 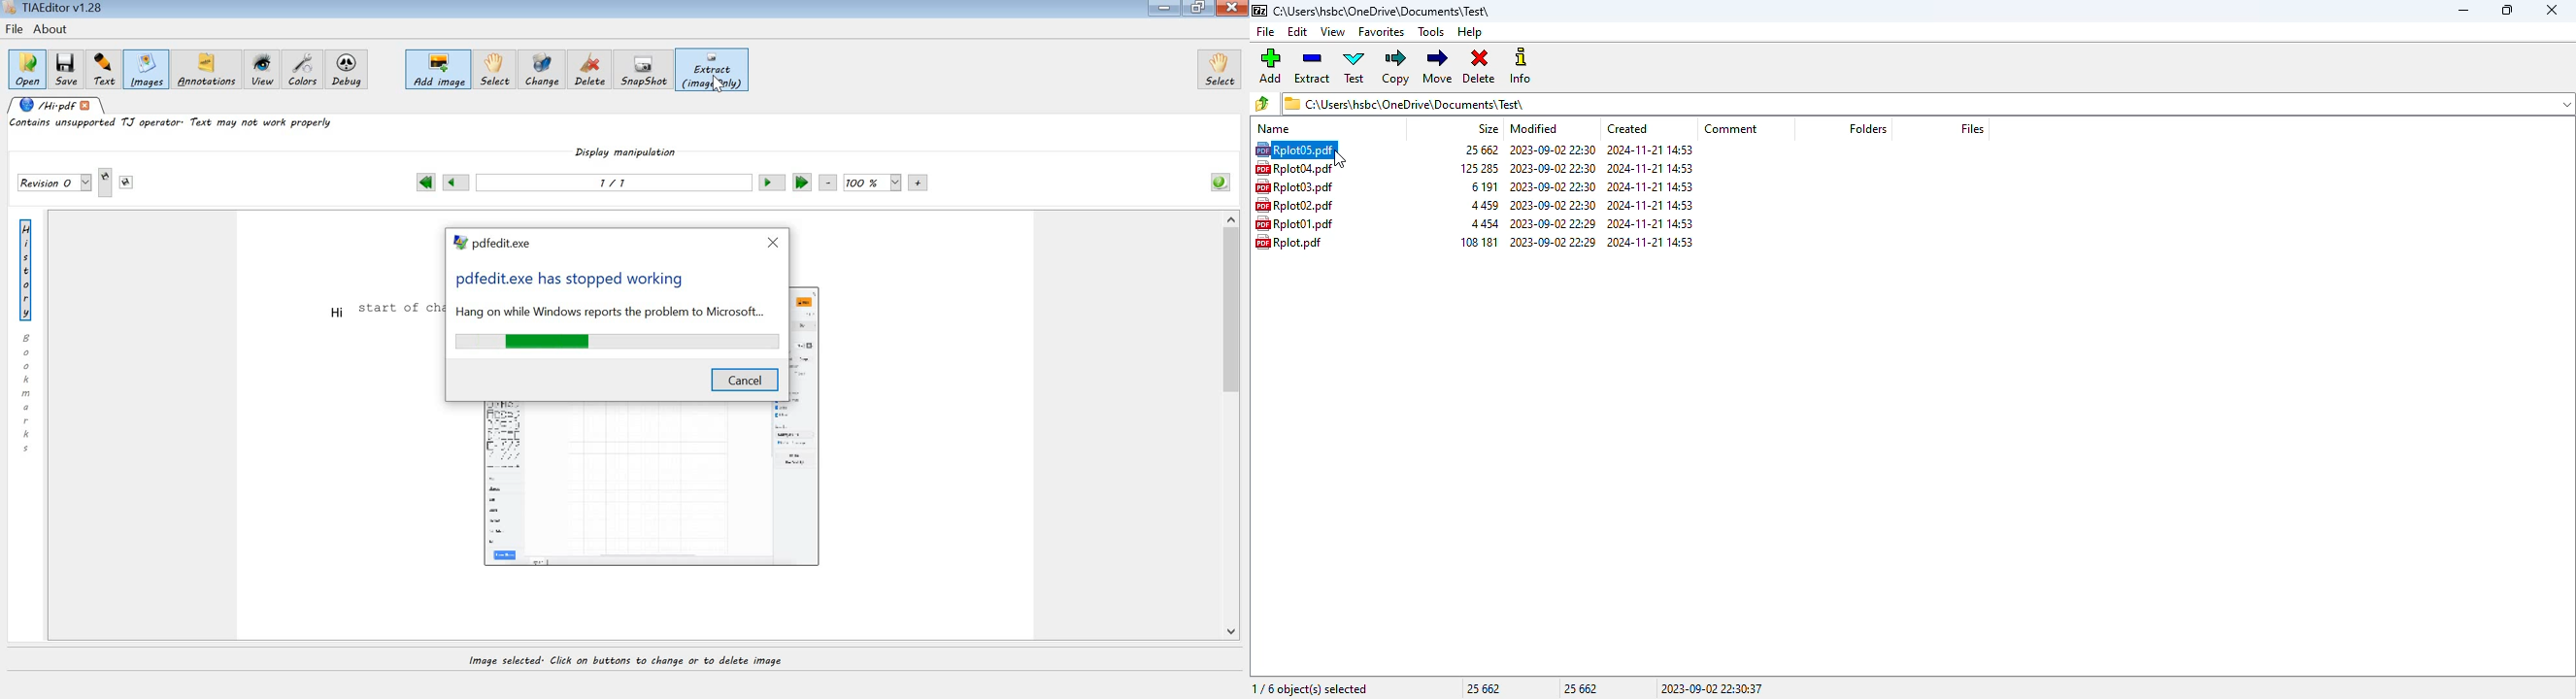 I want to click on created date & time, so click(x=1651, y=224).